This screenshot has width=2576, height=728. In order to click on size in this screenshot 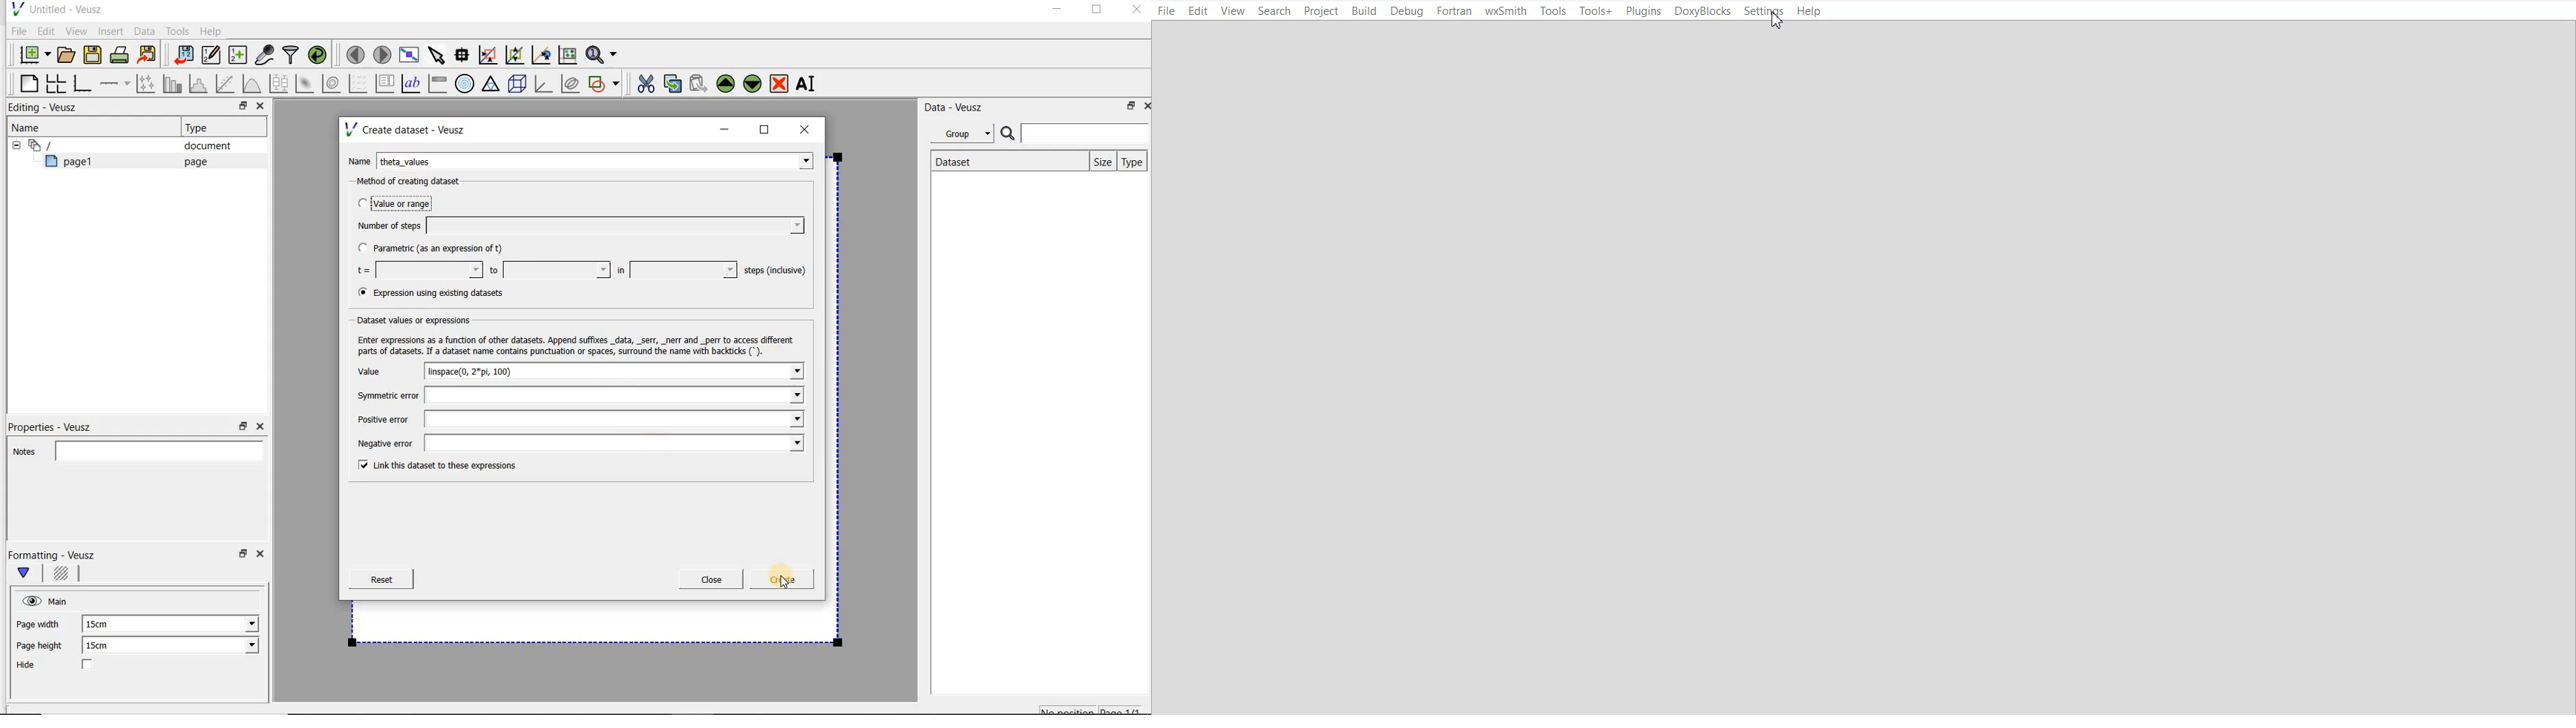, I will do `click(1100, 160)`.